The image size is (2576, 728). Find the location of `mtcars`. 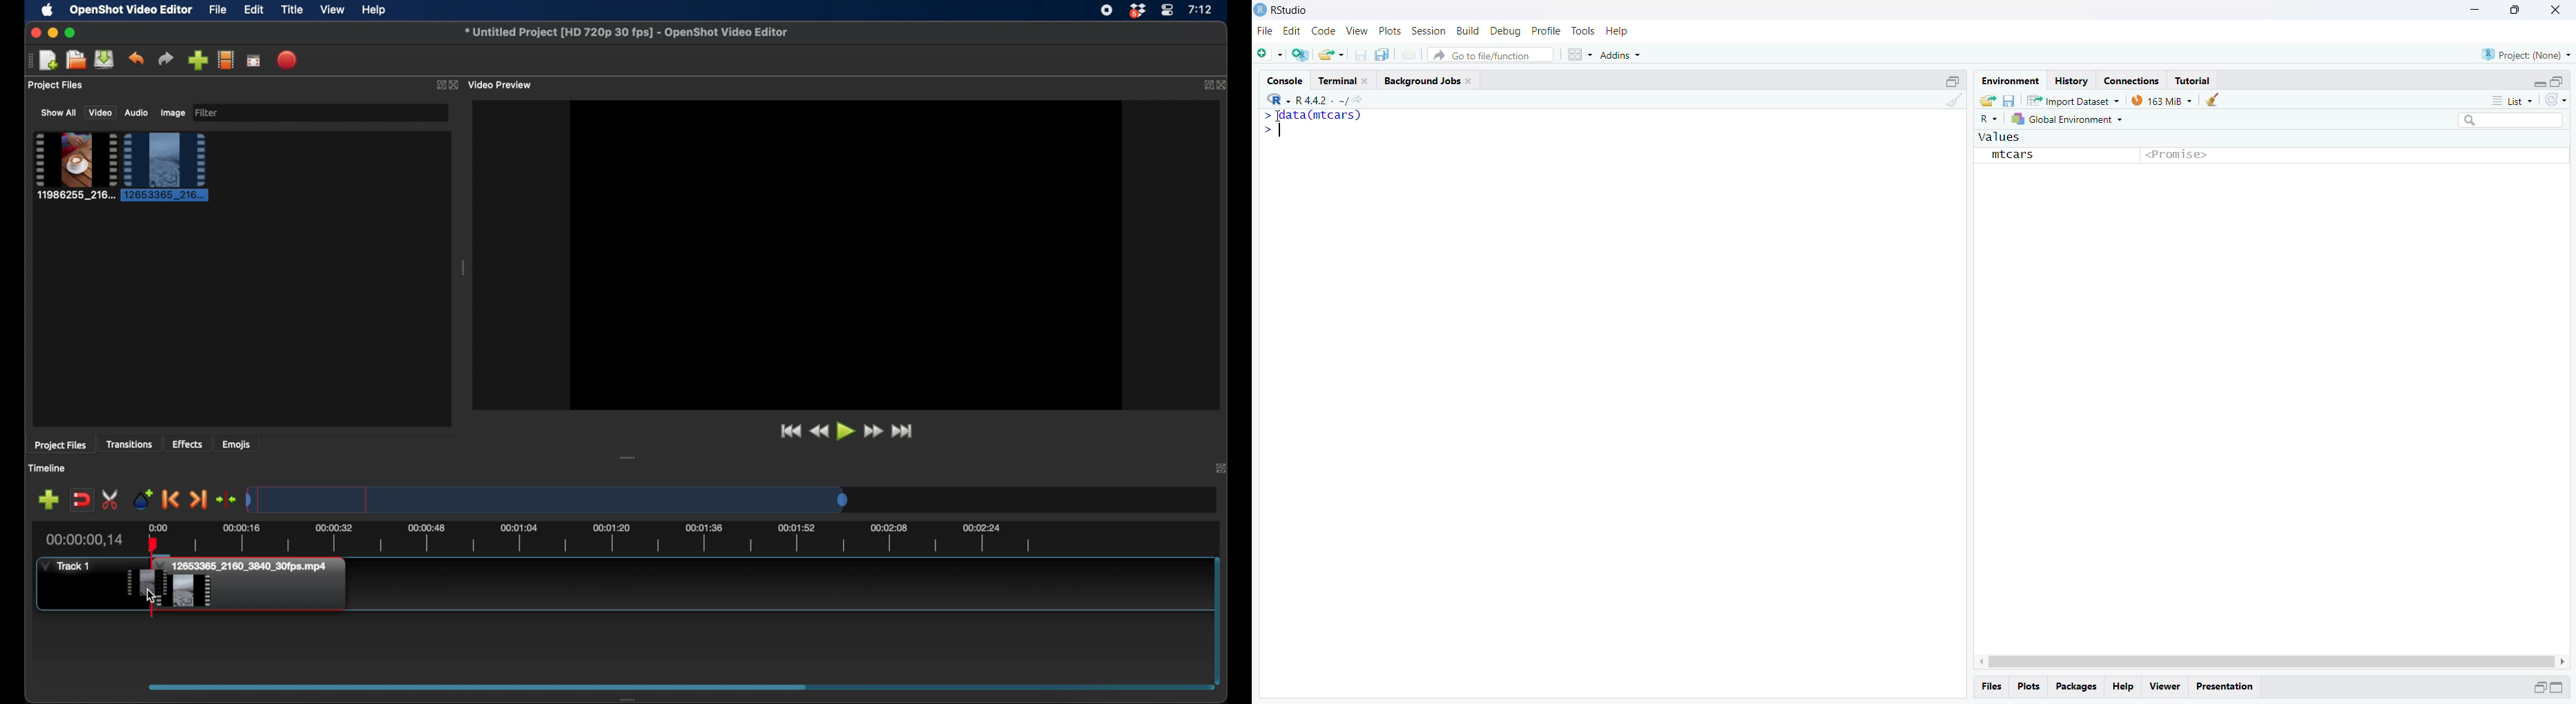

mtcars is located at coordinates (2013, 155).